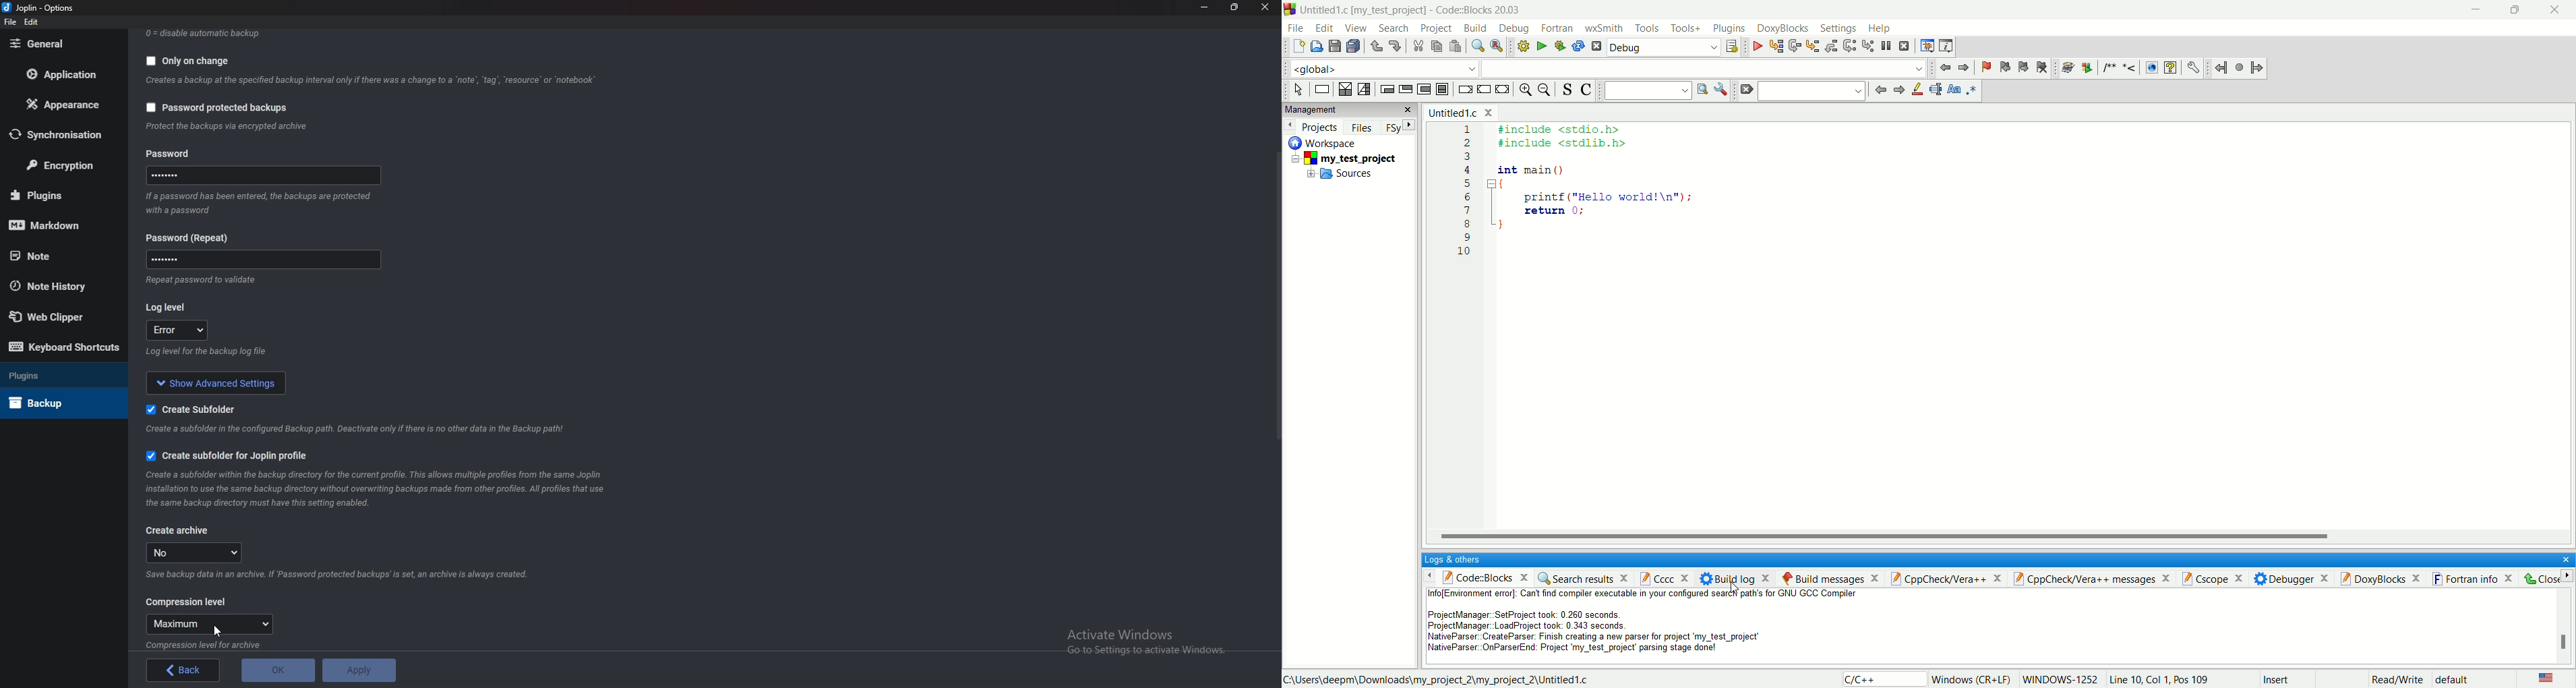 Image resolution: width=2576 pixels, height=700 pixels. What do you see at coordinates (58, 402) in the screenshot?
I see `Back up` at bounding box center [58, 402].